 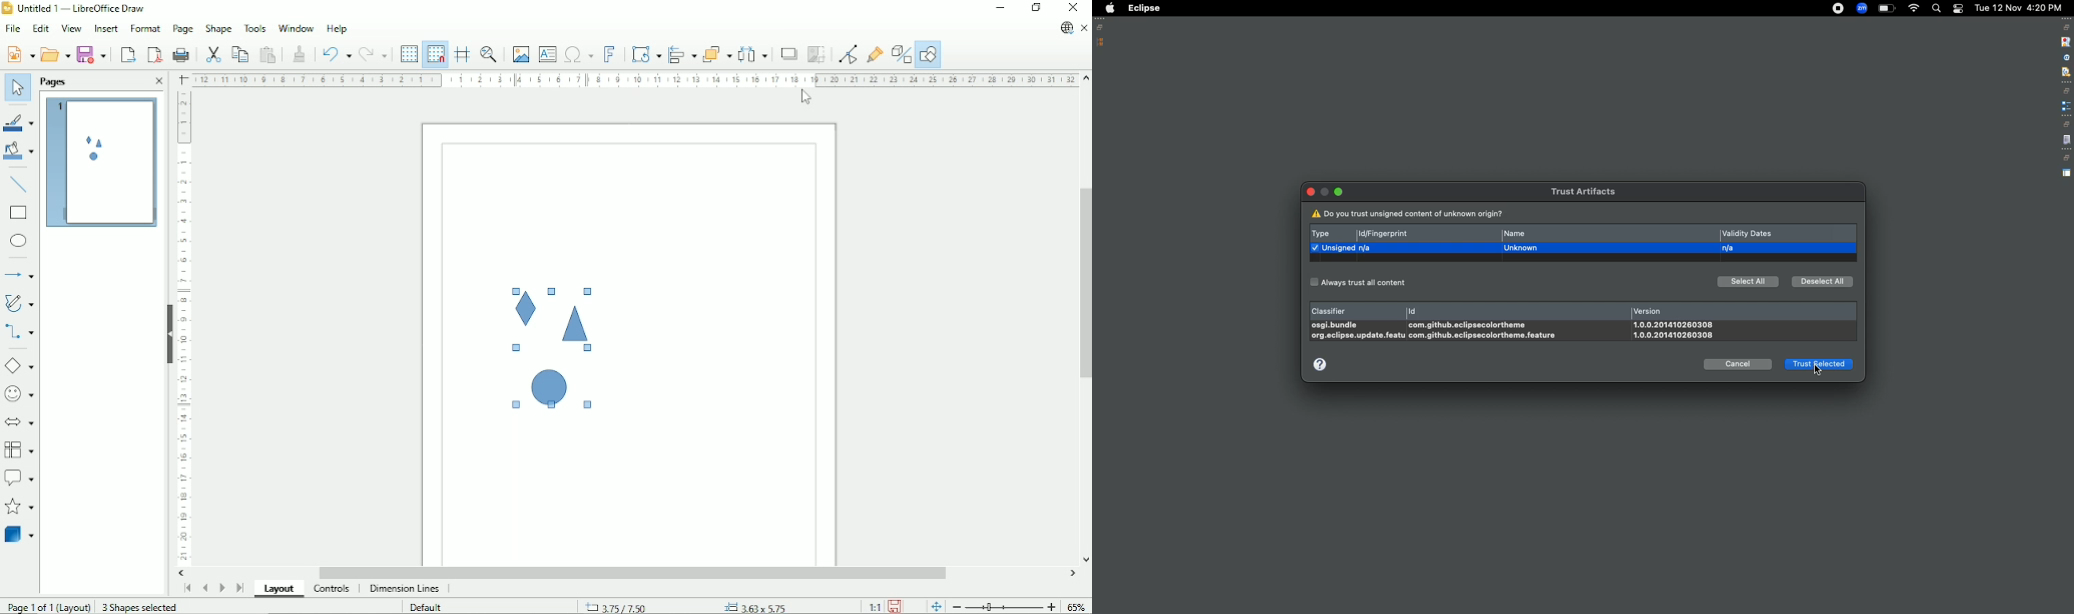 What do you see at coordinates (255, 28) in the screenshot?
I see `Tools` at bounding box center [255, 28].